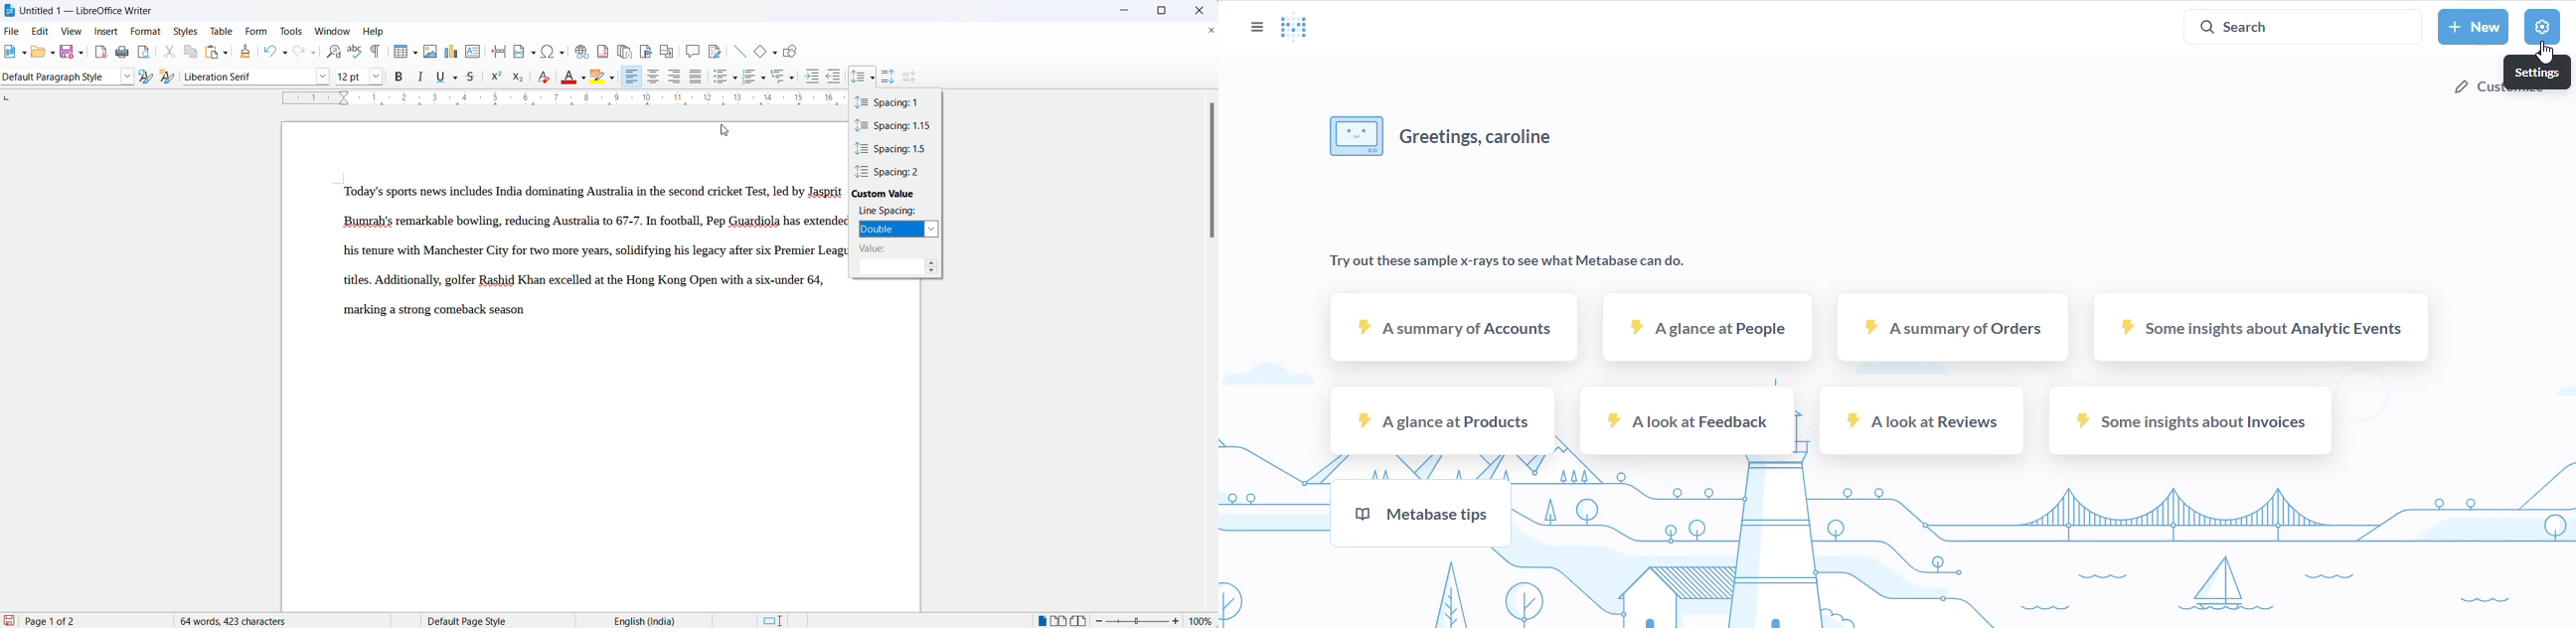 Image resolution: width=2576 pixels, height=644 pixels. Describe the element at coordinates (837, 77) in the screenshot. I see `decrease indent` at that location.